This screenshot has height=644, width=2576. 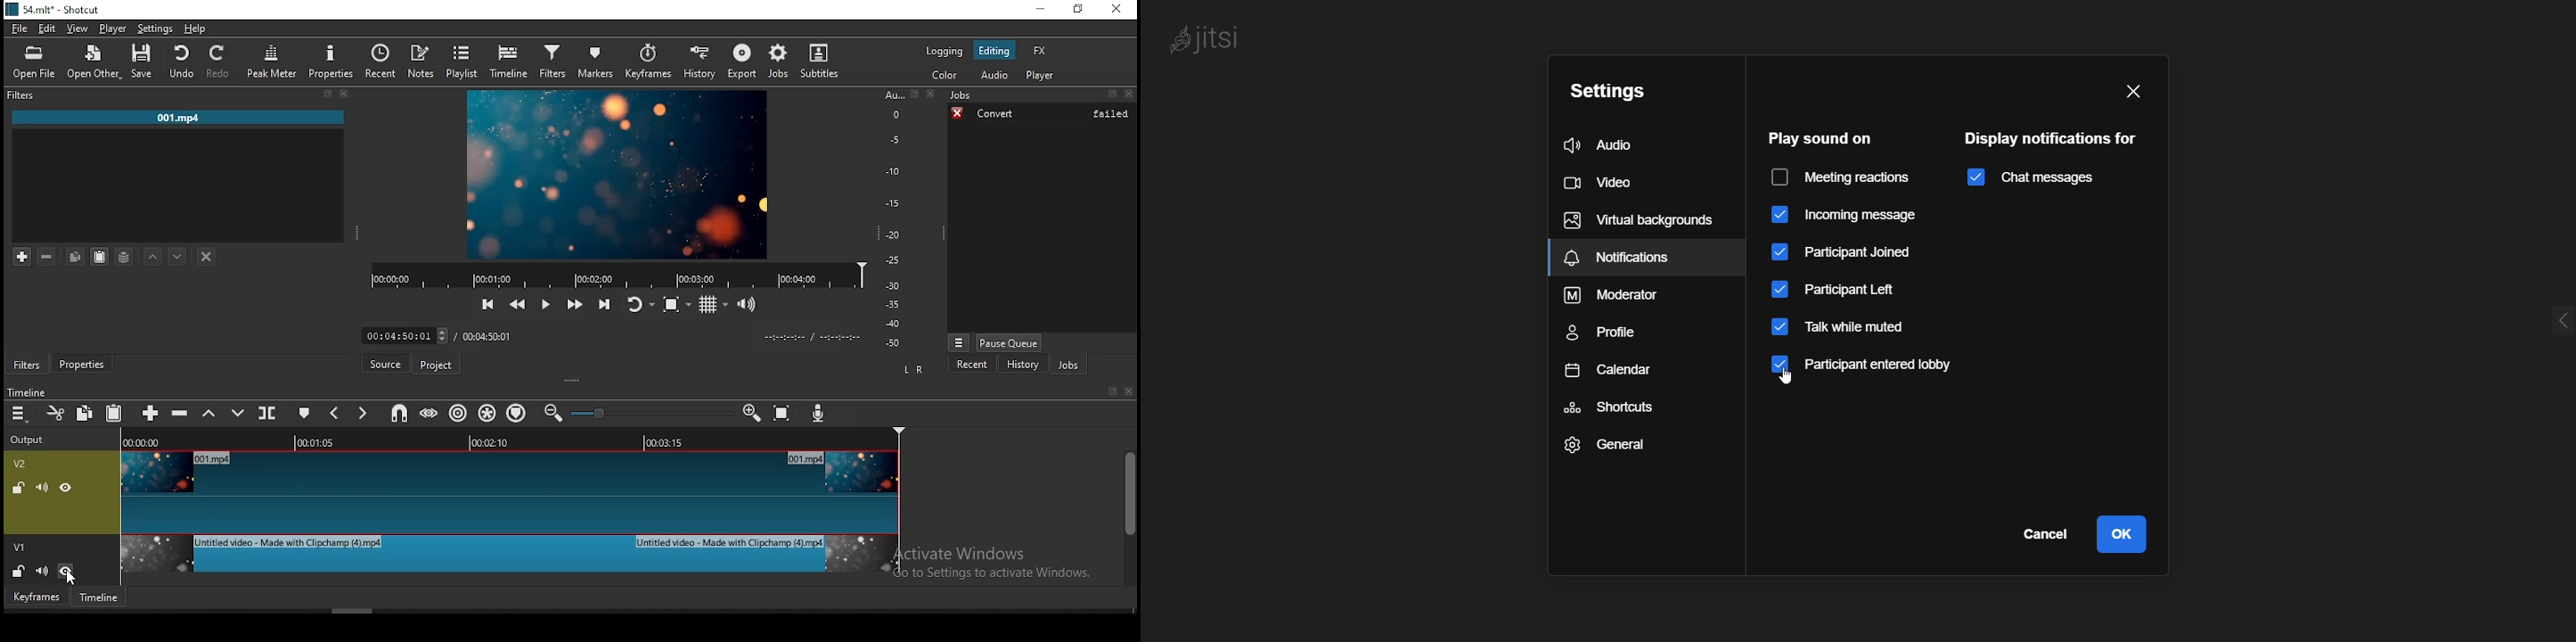 I want to click on ripple all tracks, so click(x=487, y=416).